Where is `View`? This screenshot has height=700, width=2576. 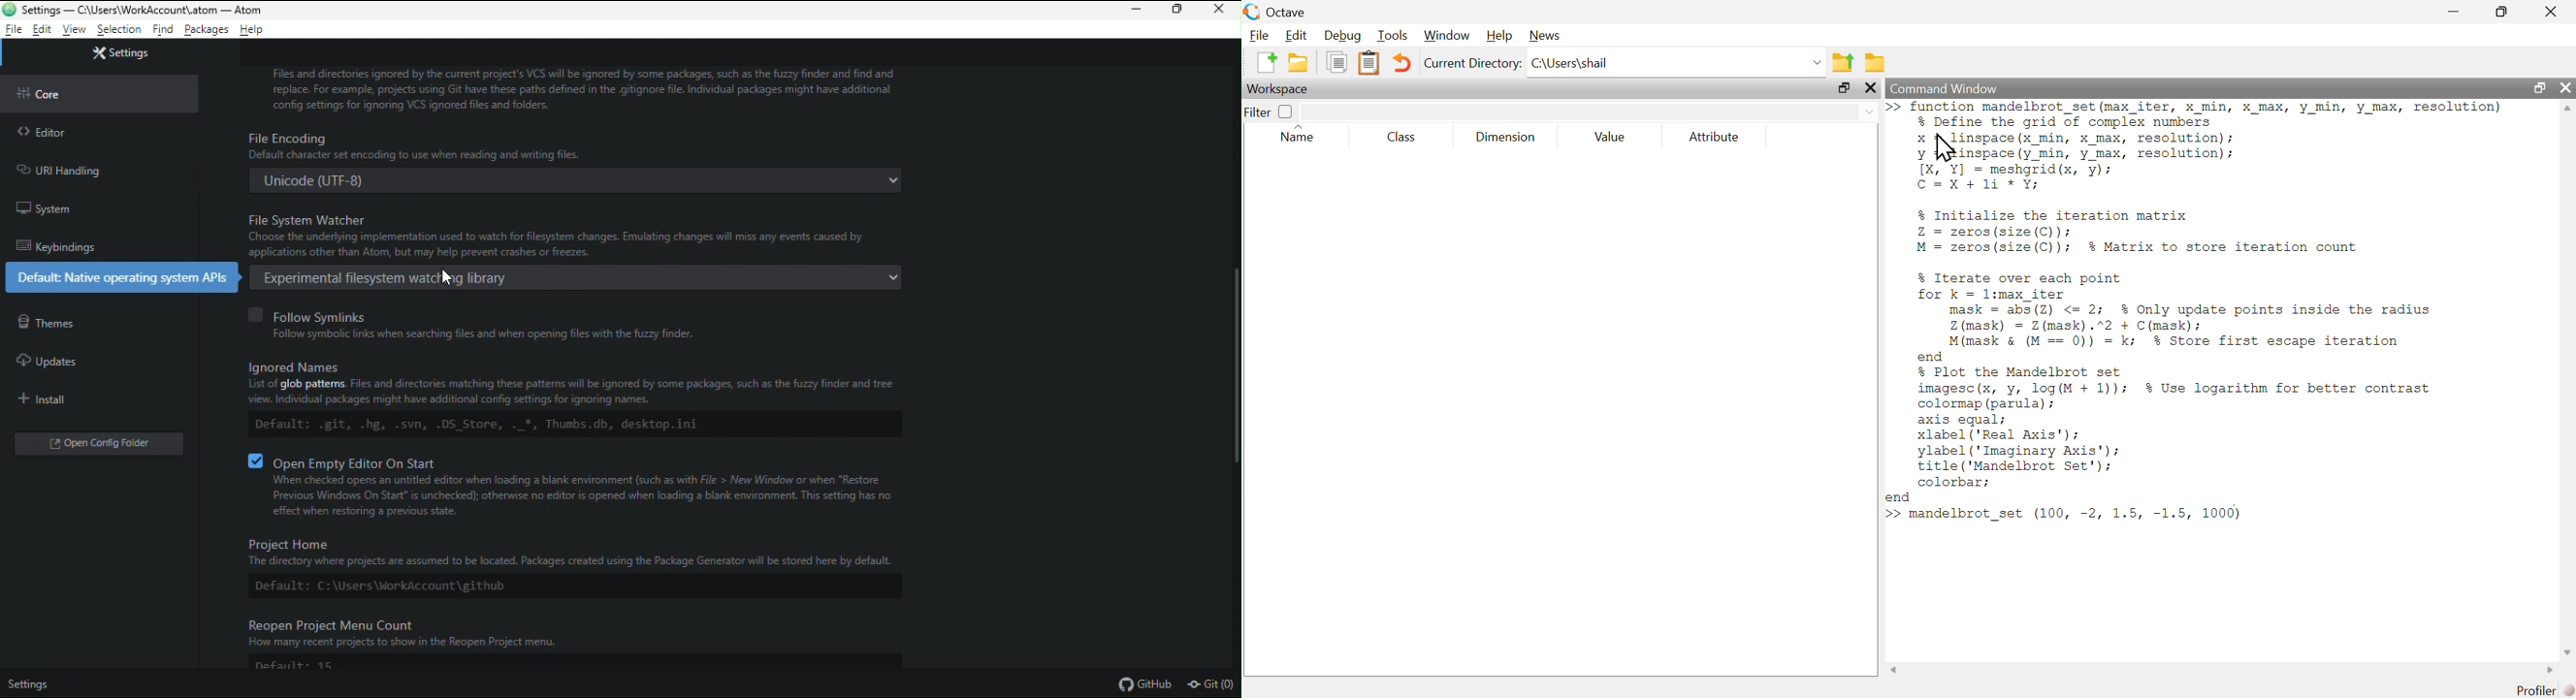 View is located at coordinates (76, 30).